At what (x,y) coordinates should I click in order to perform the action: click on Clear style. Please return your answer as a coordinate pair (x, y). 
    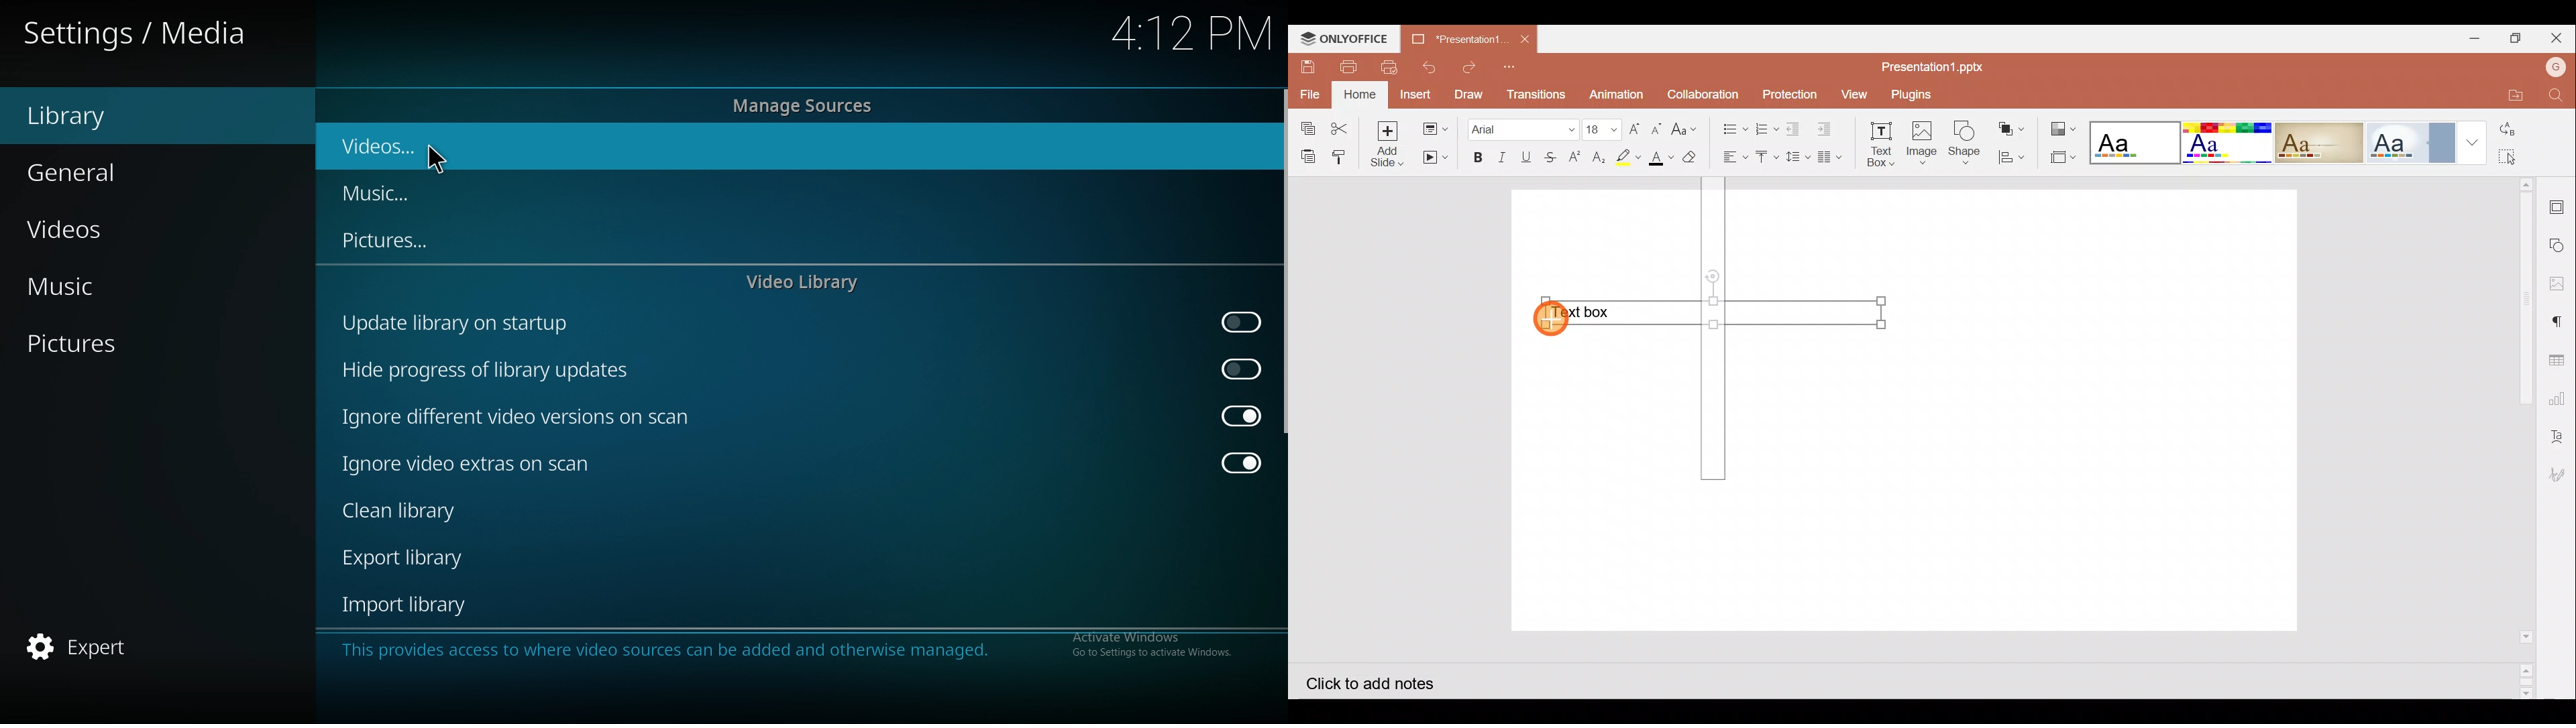
    Looking at the image, I should click on (1691, 160).